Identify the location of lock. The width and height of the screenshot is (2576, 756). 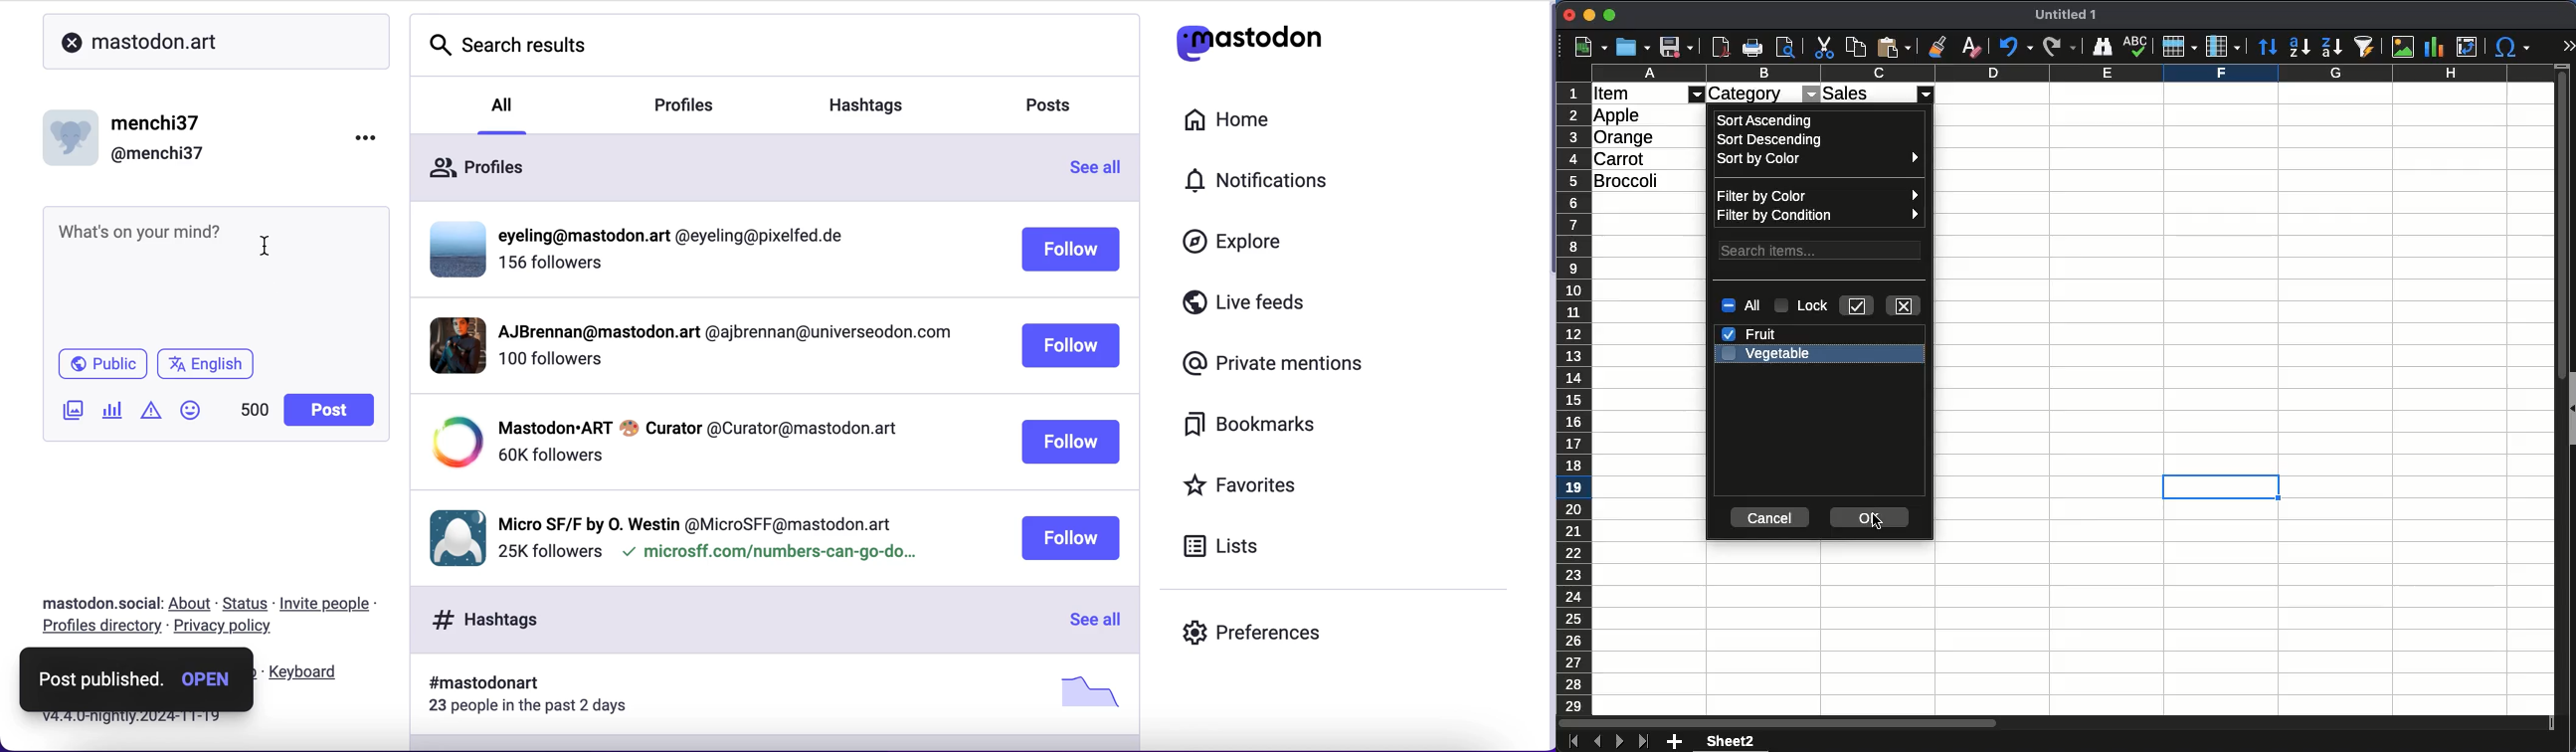
(1803, 305).